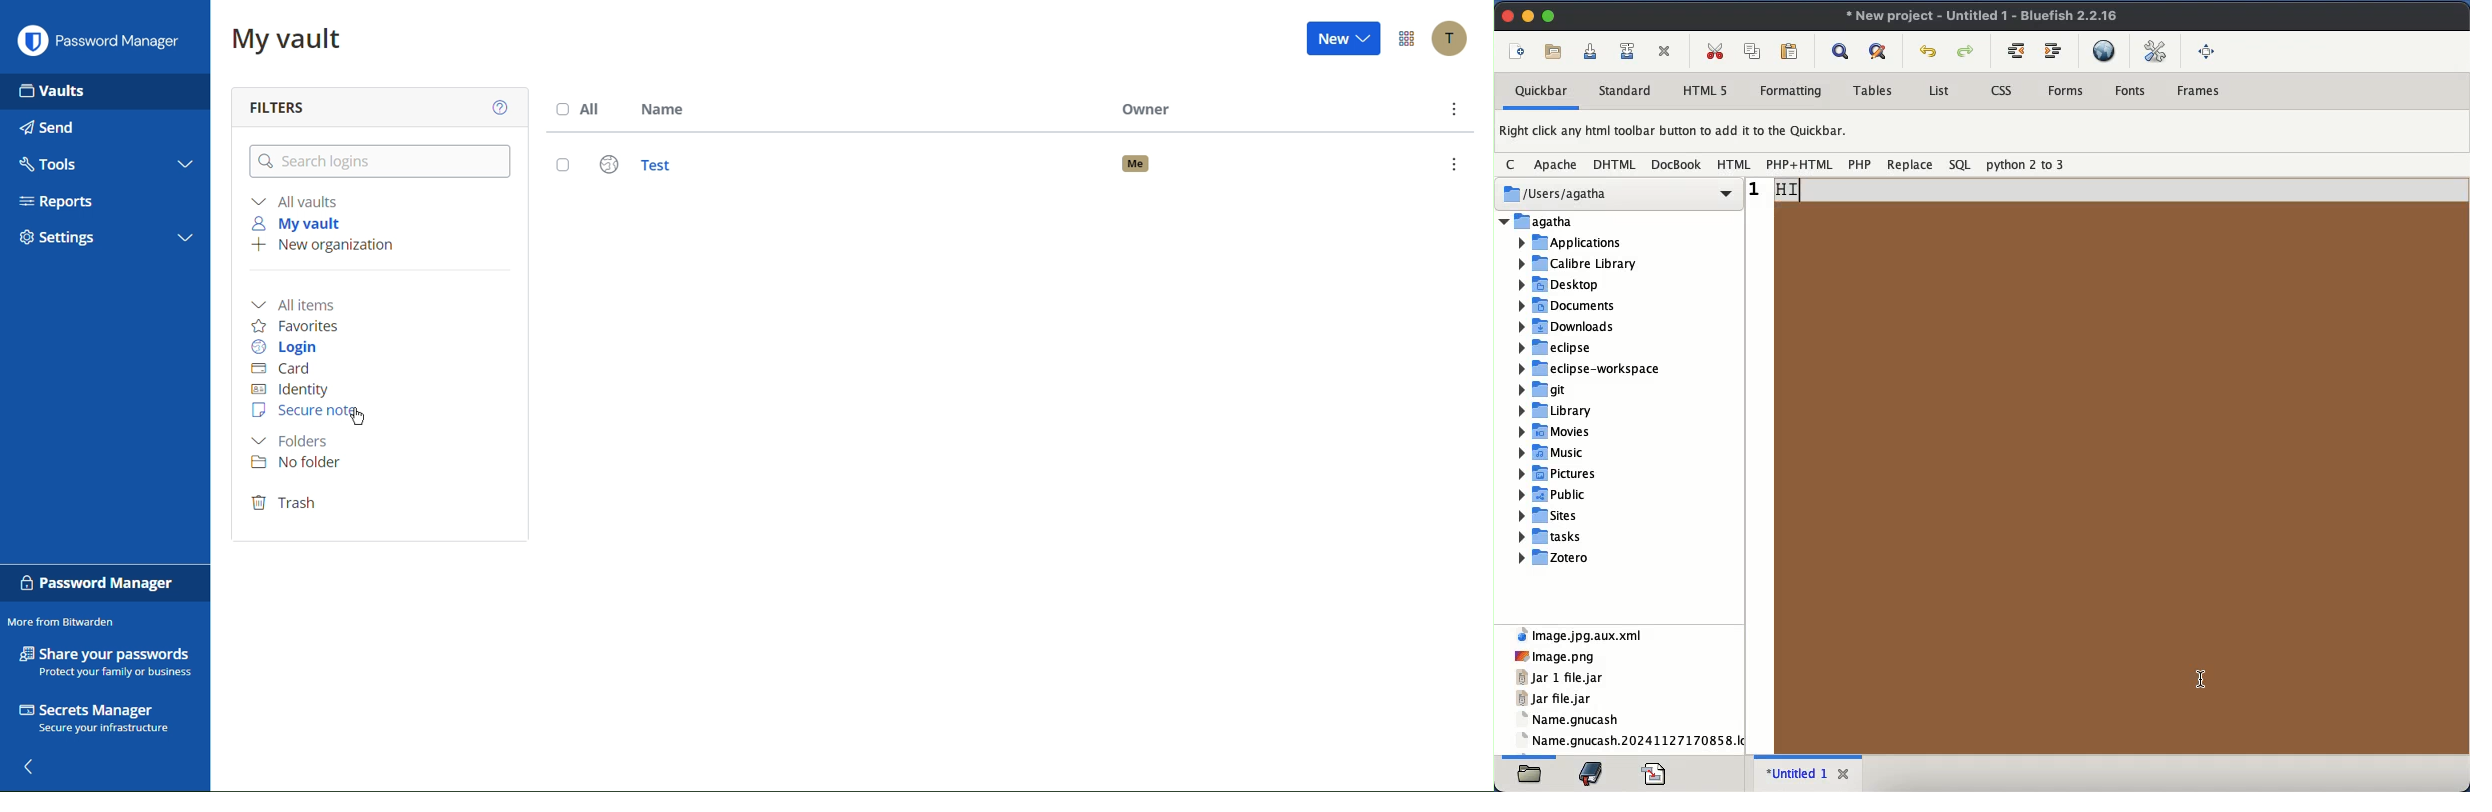  Describe the element at coordinates (1617, 165) in the screenshot. I see `dhtml` at that location.